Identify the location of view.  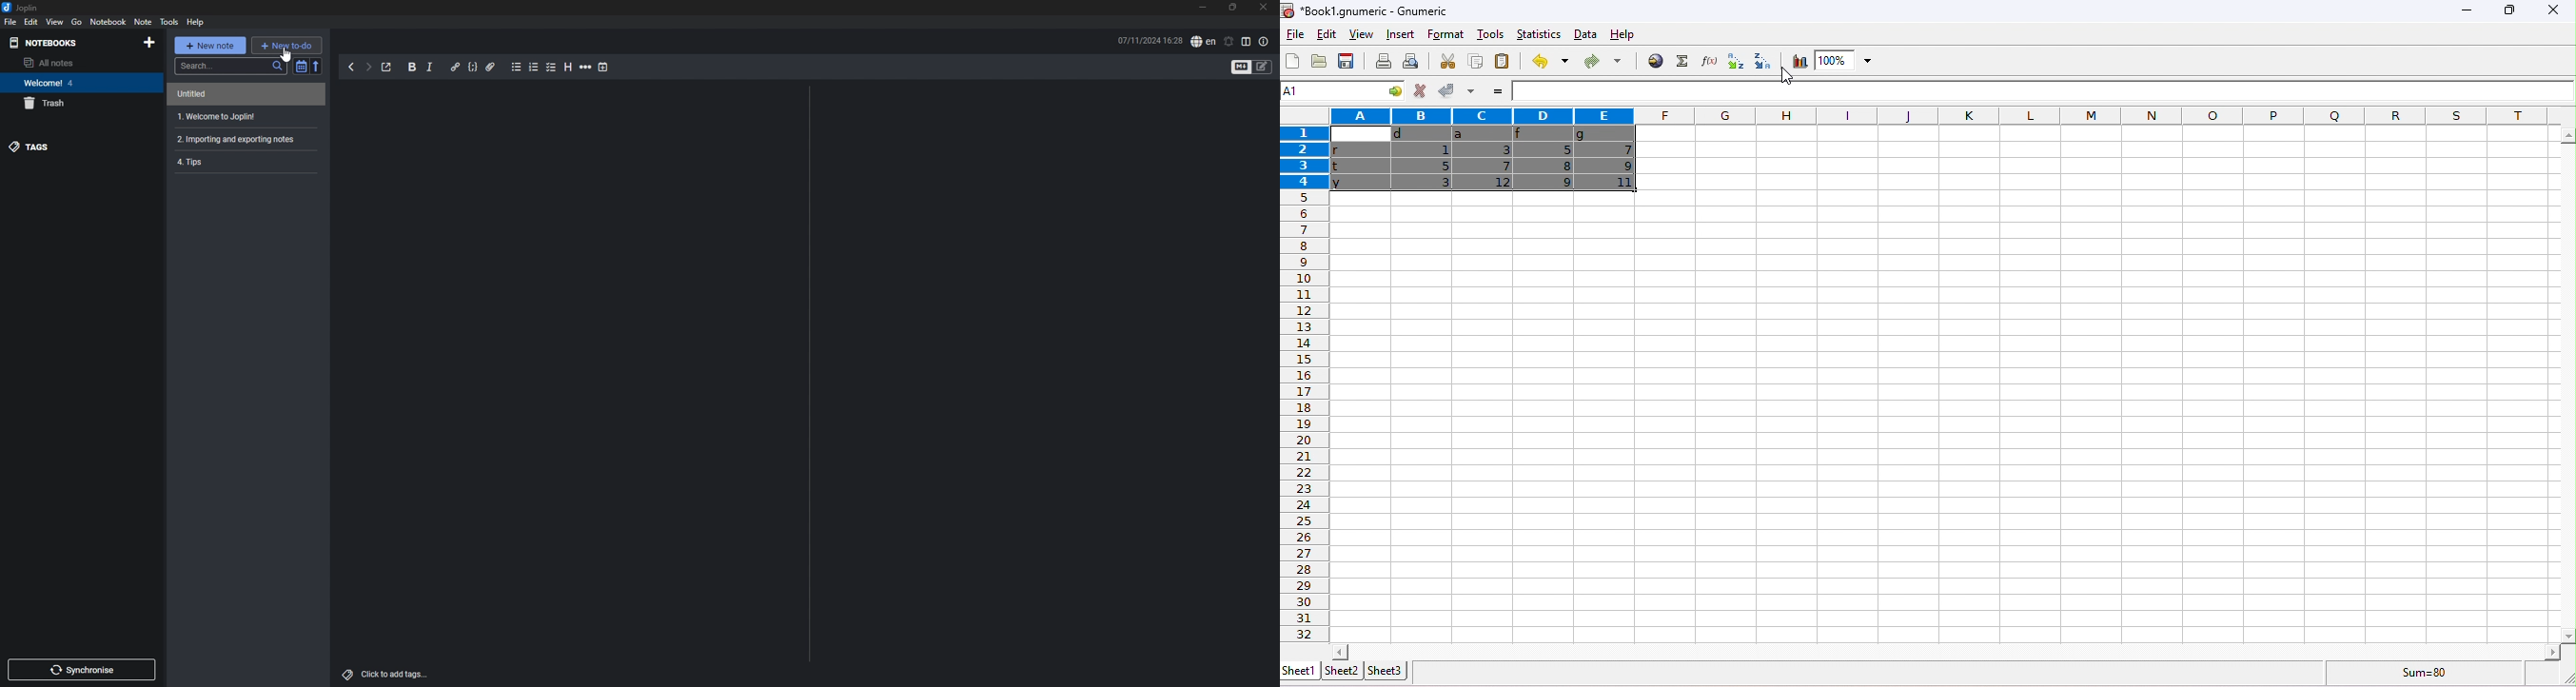
(1361, 34).